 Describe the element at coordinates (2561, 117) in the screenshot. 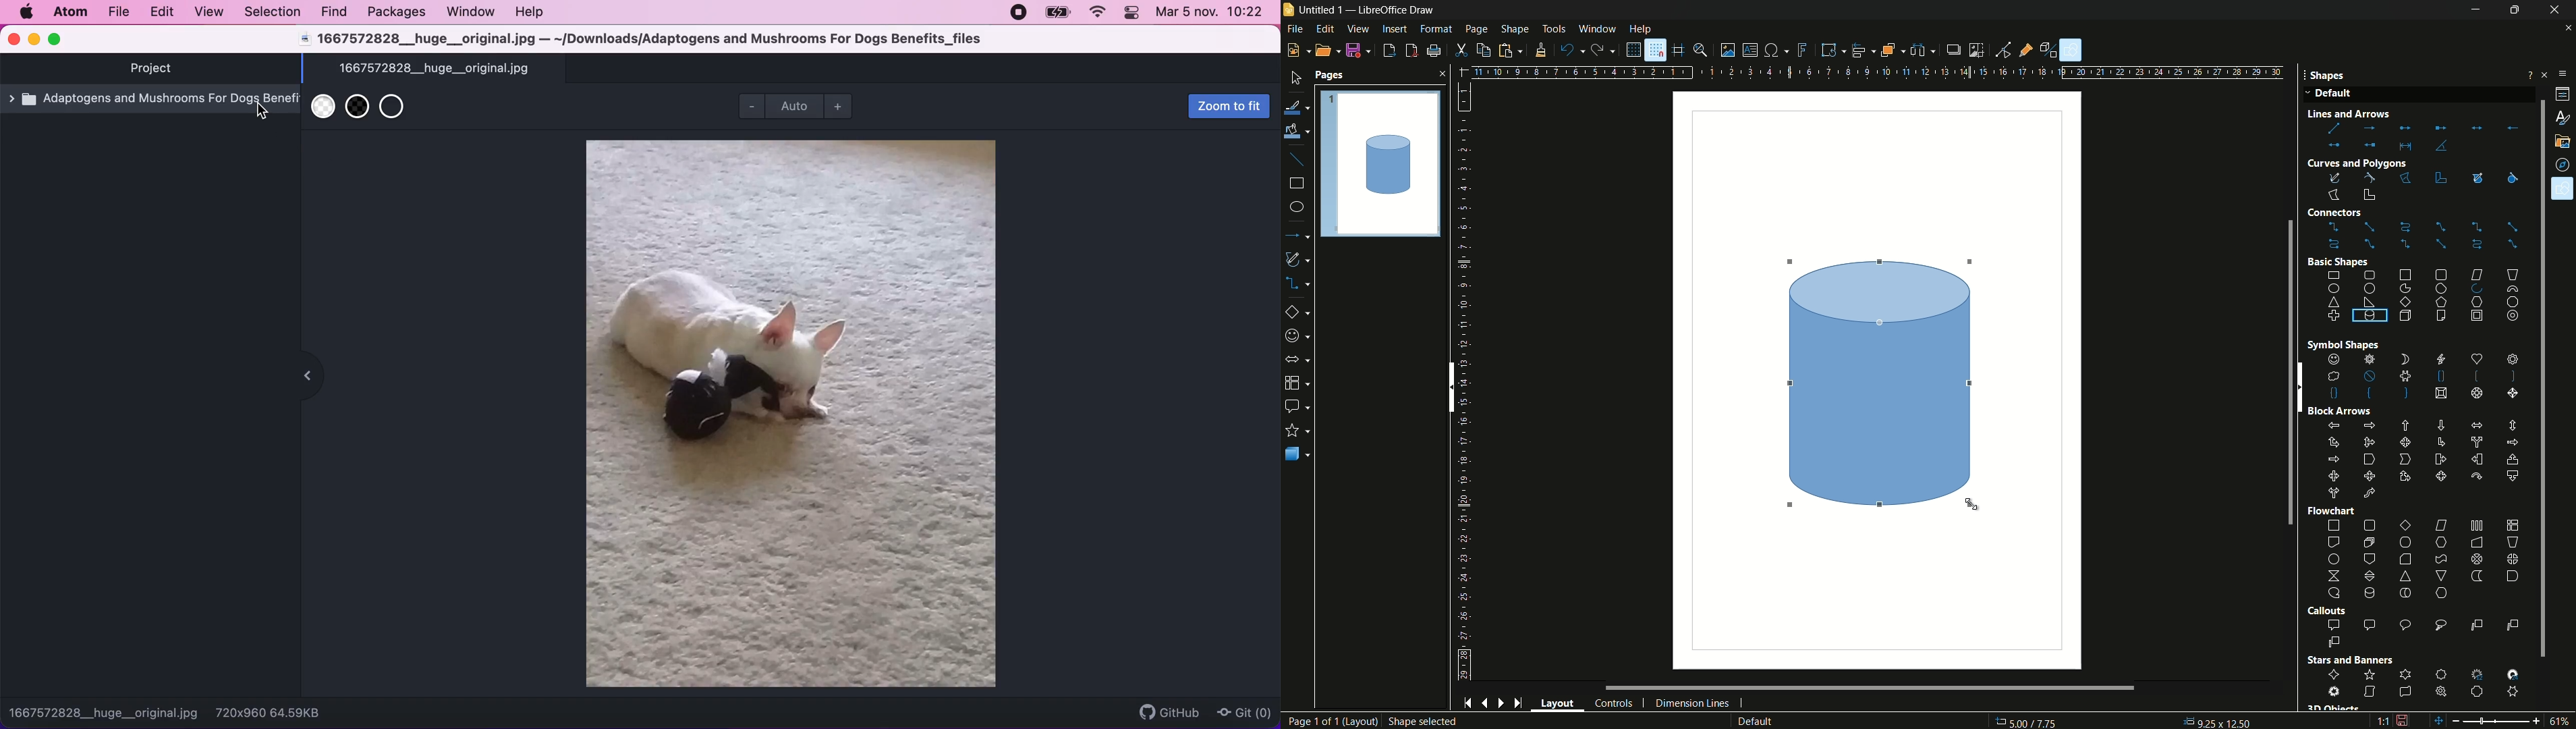

I see `styles` at that location.